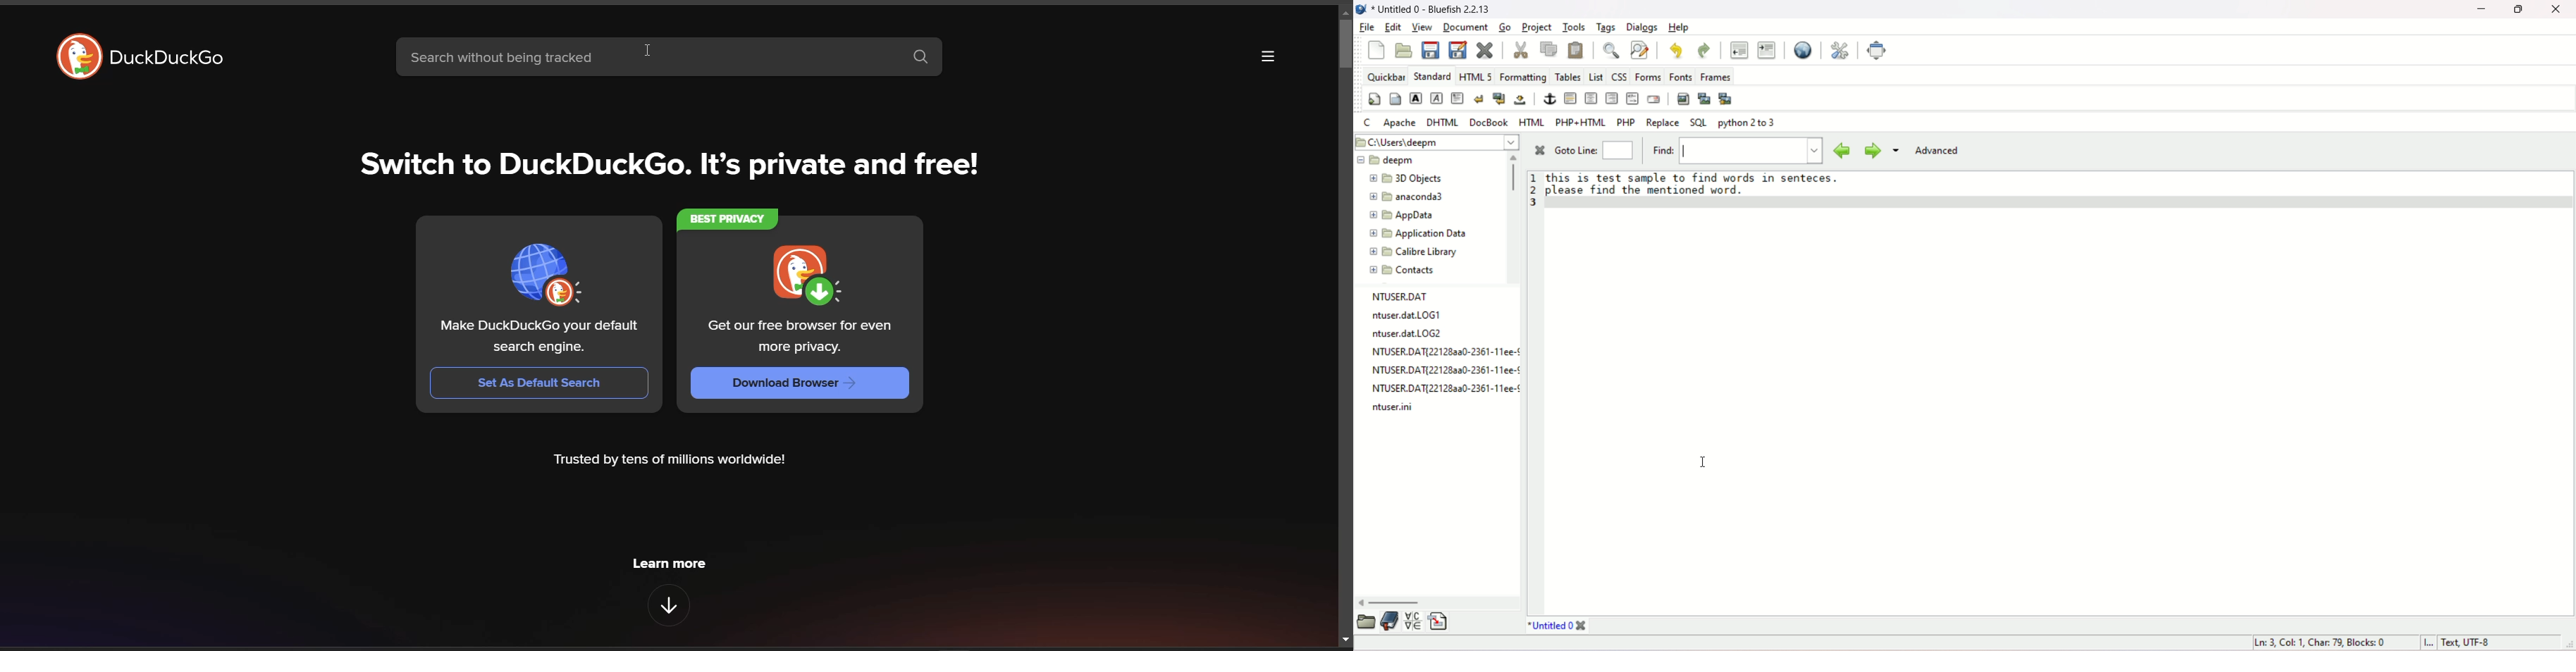 The height and width of the screenshot is (672, 2576). I want to click on fonts, so click(1680, 75).